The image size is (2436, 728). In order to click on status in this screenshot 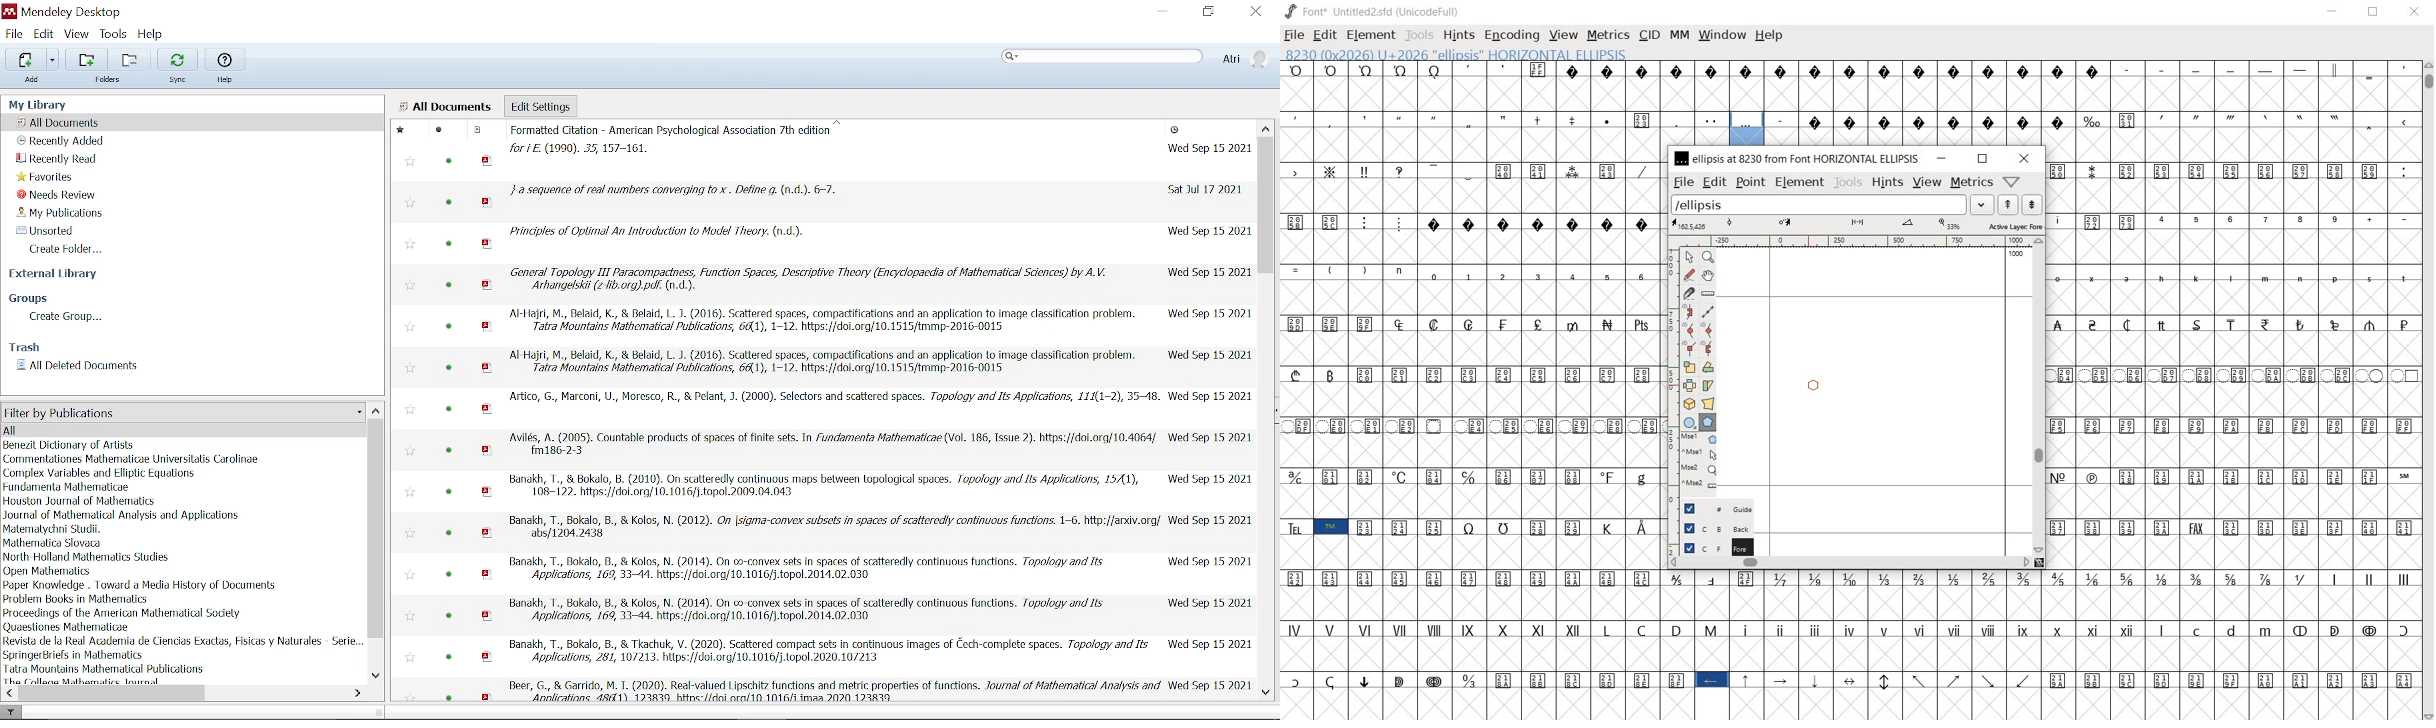, I will do `click(452, 532)`.